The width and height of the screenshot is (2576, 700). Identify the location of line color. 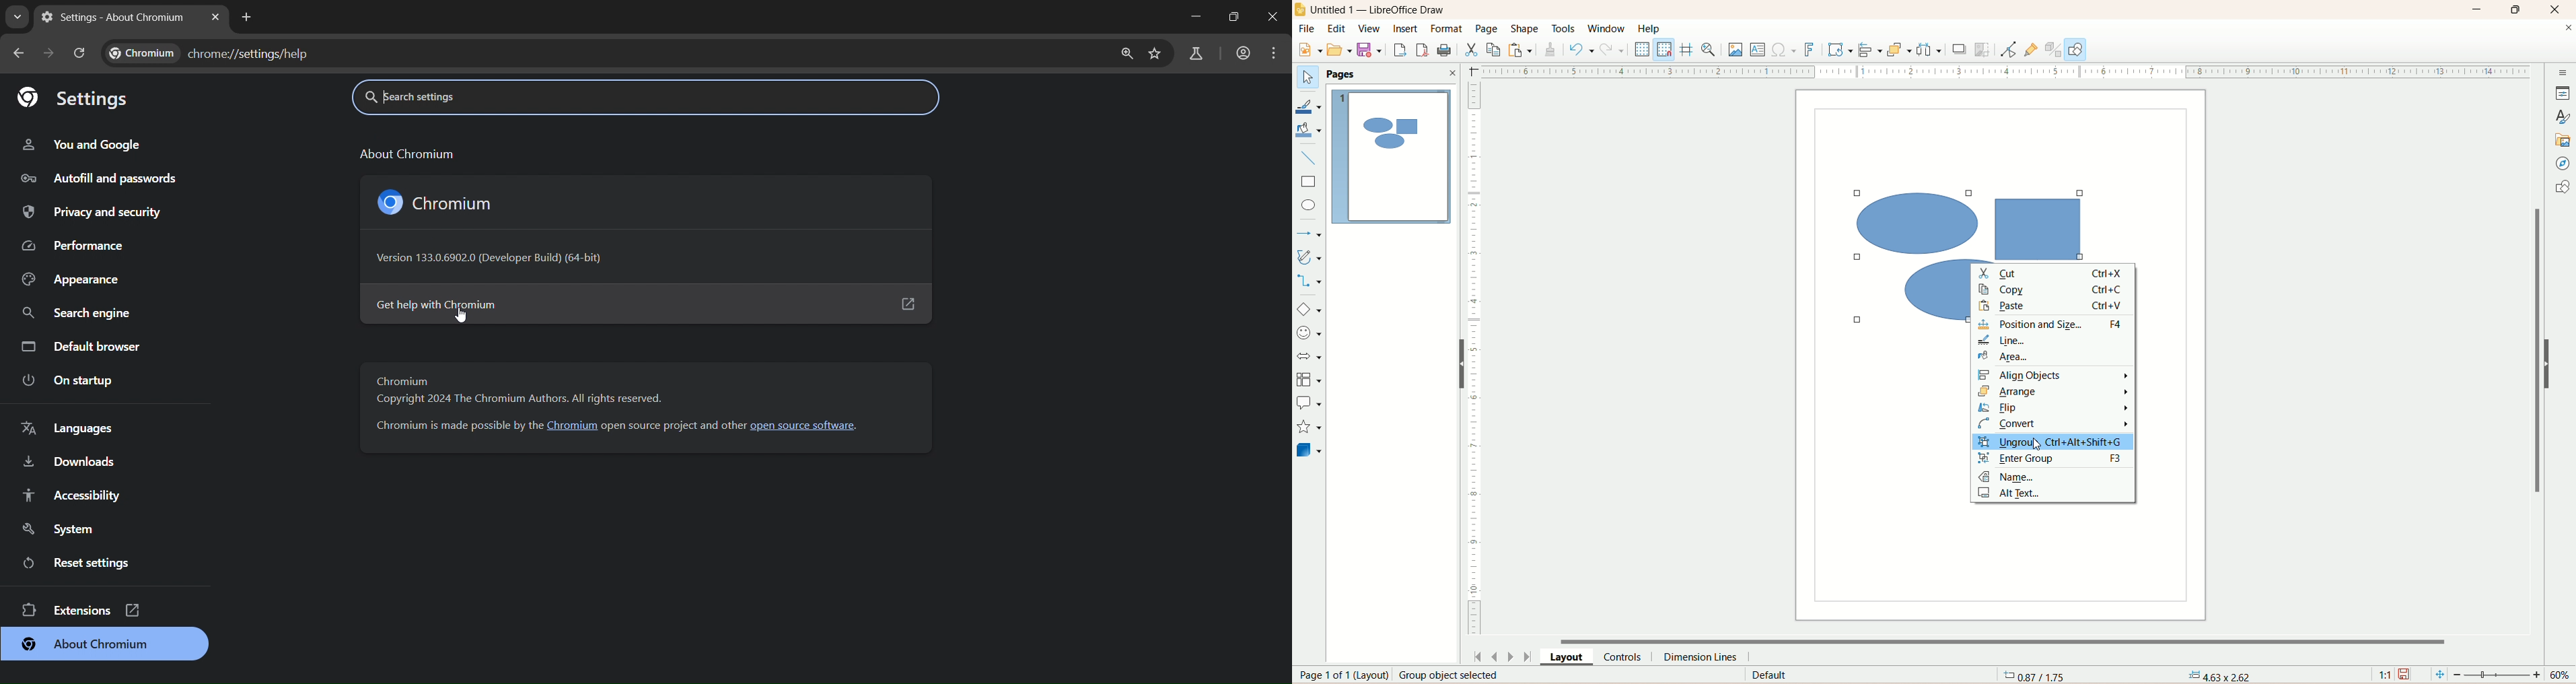
(1309, 106).